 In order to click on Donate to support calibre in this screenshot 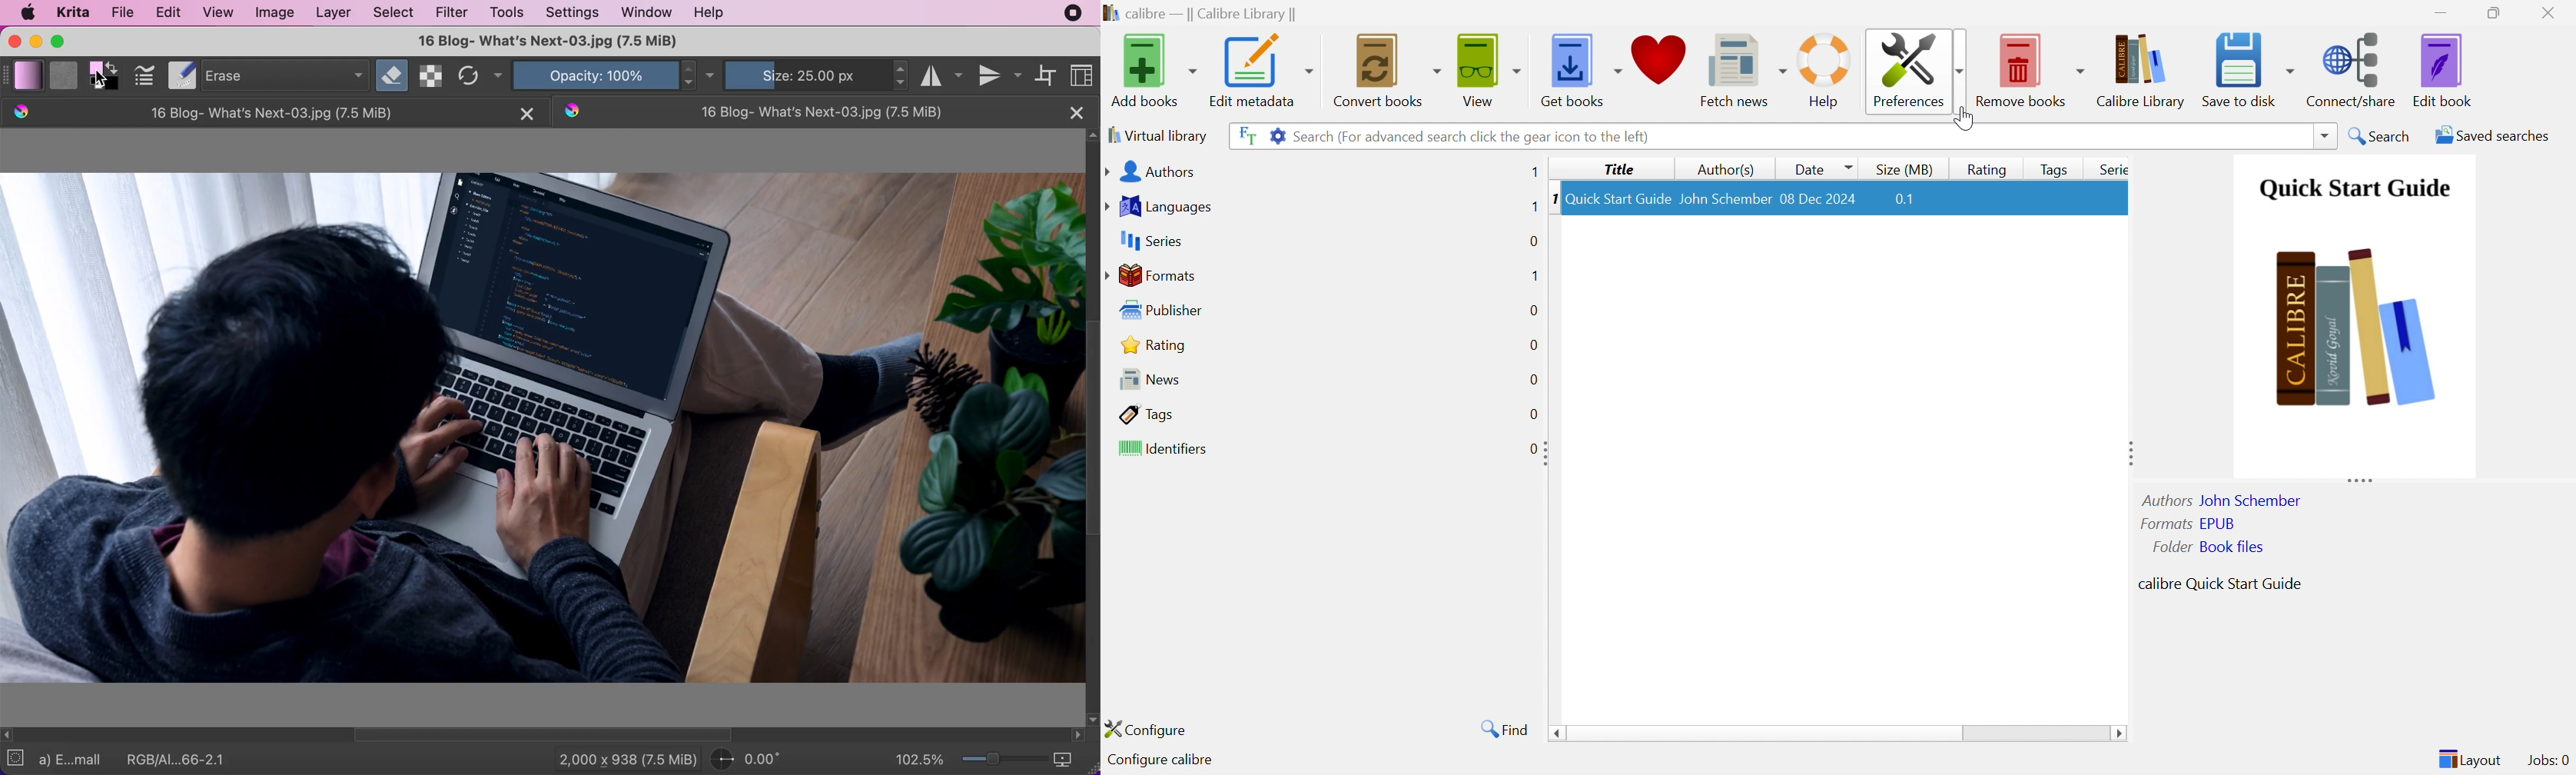, I will do `click(1661, 65)`.